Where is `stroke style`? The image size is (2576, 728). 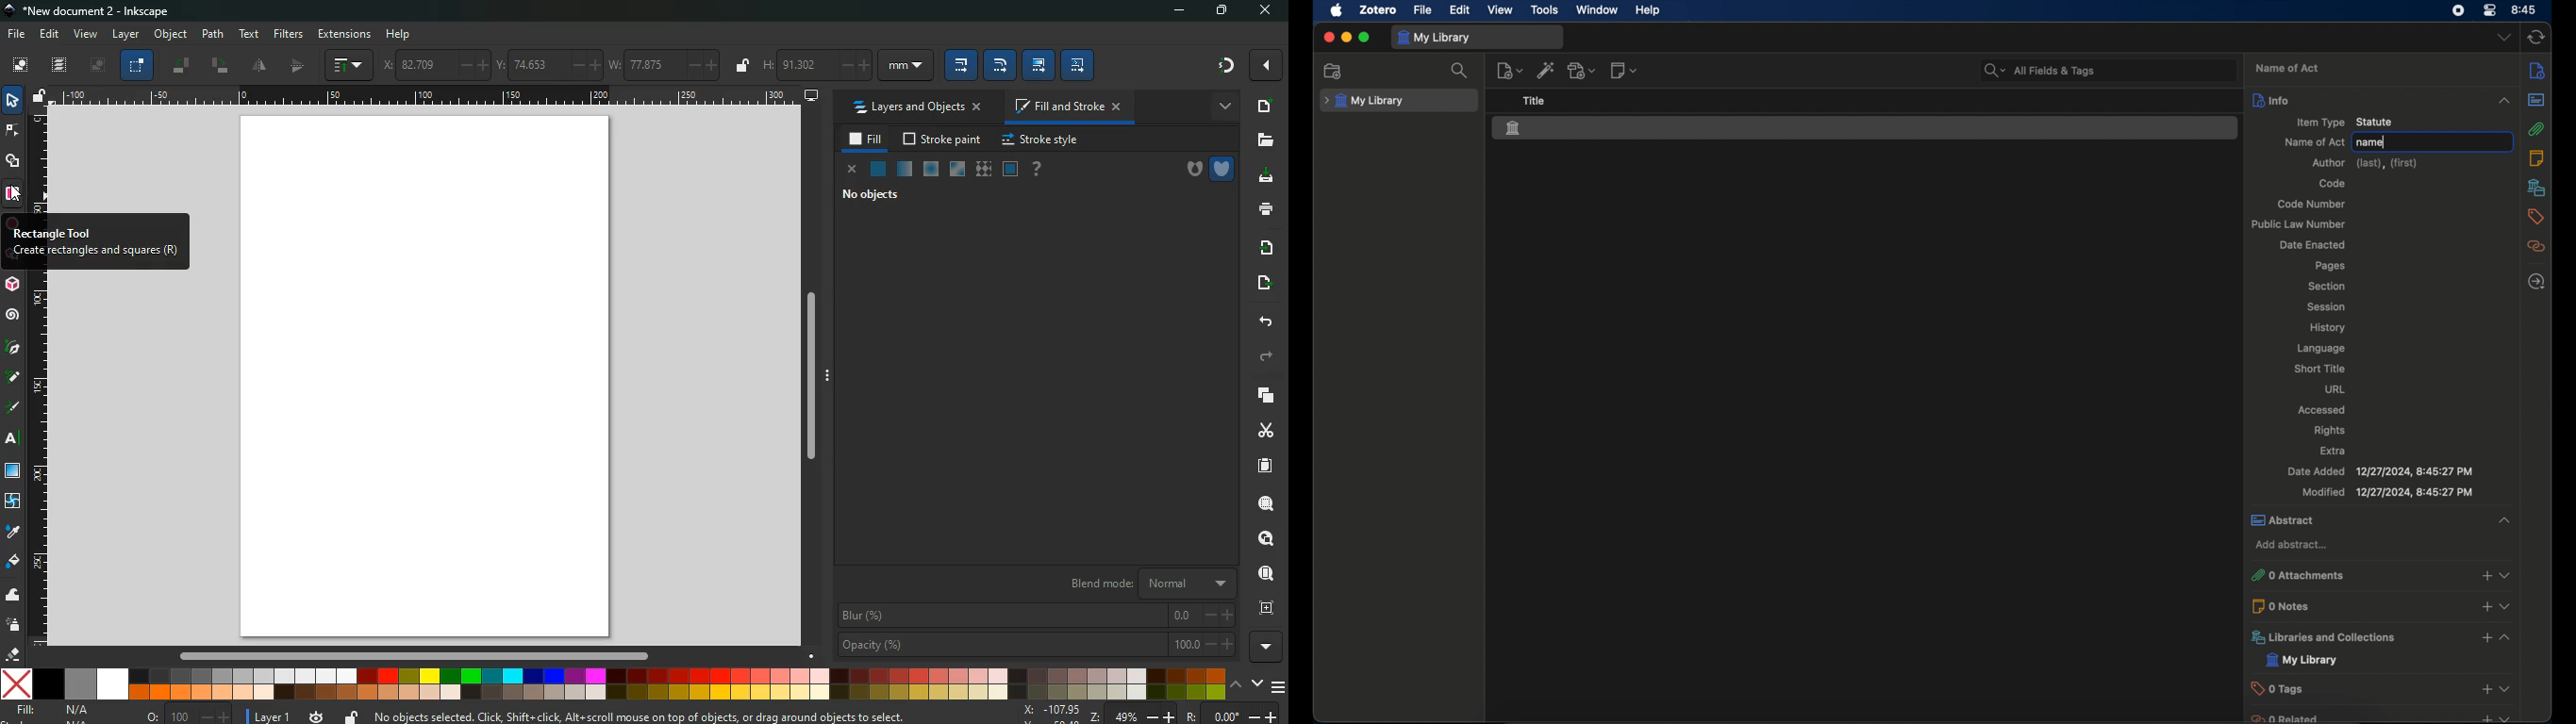 stroke style is located at coordinates (1042, 141).